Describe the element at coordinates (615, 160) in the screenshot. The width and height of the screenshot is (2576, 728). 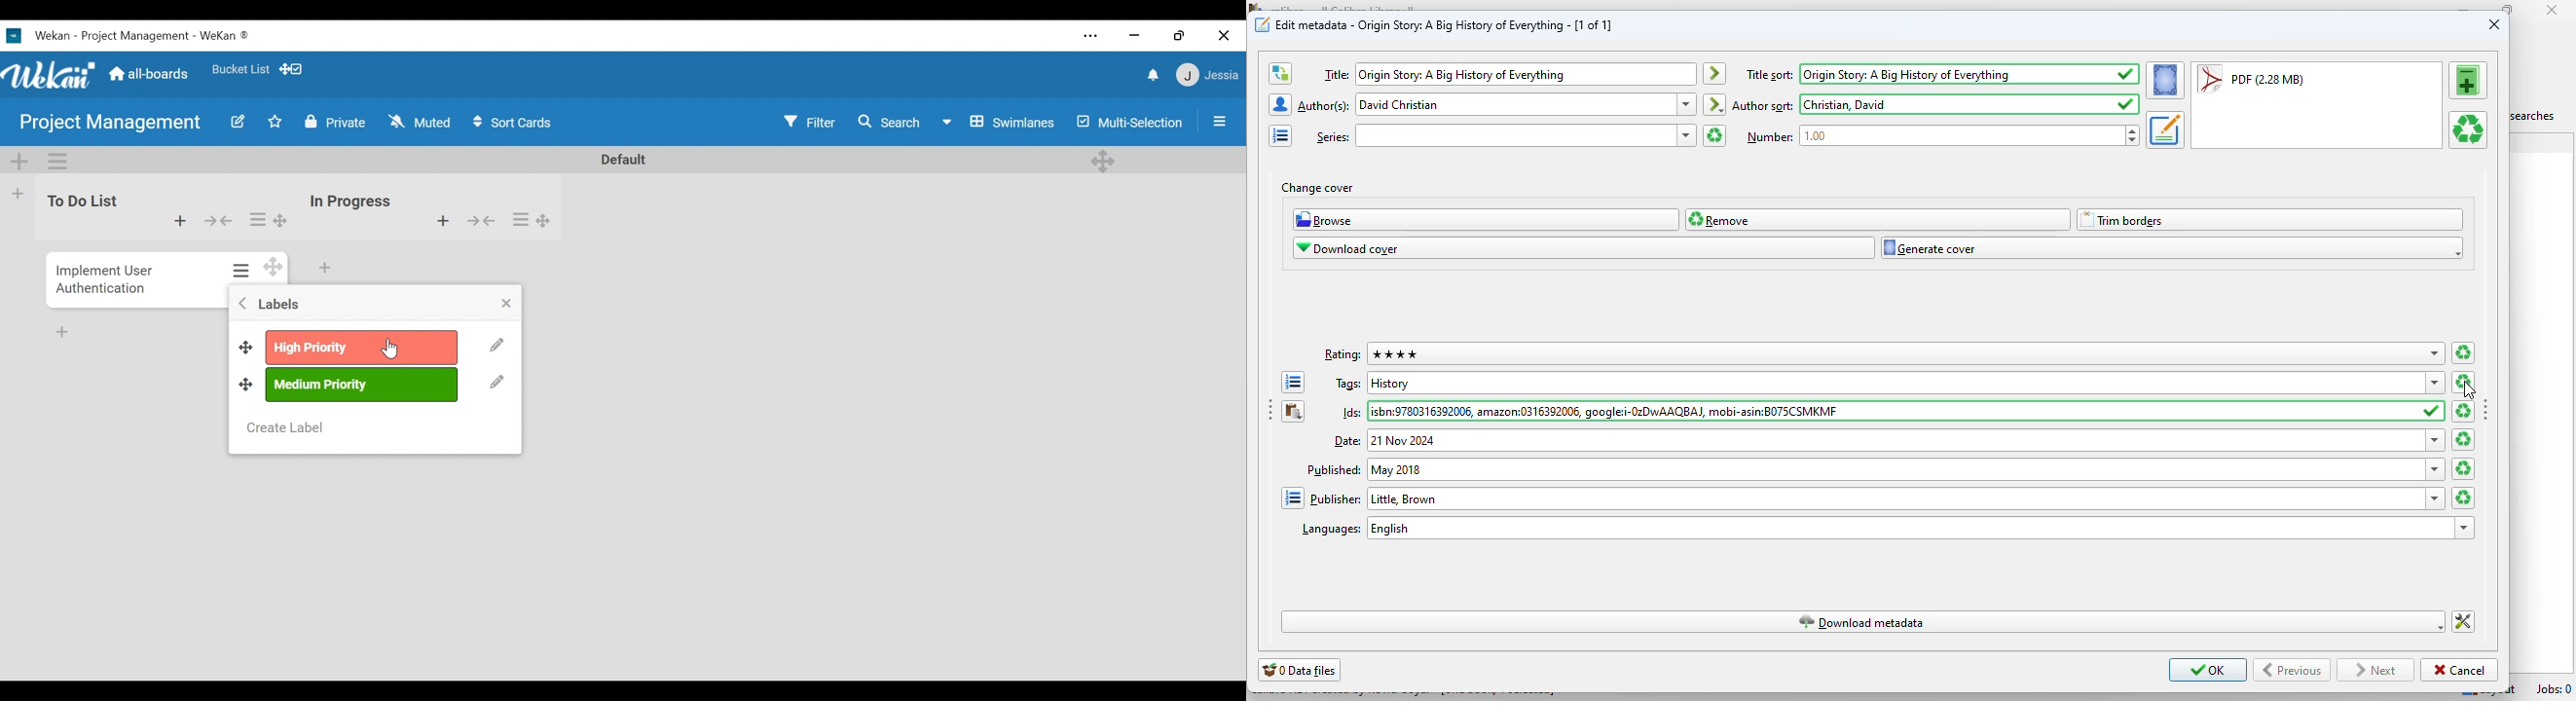
I see `default` at that location.